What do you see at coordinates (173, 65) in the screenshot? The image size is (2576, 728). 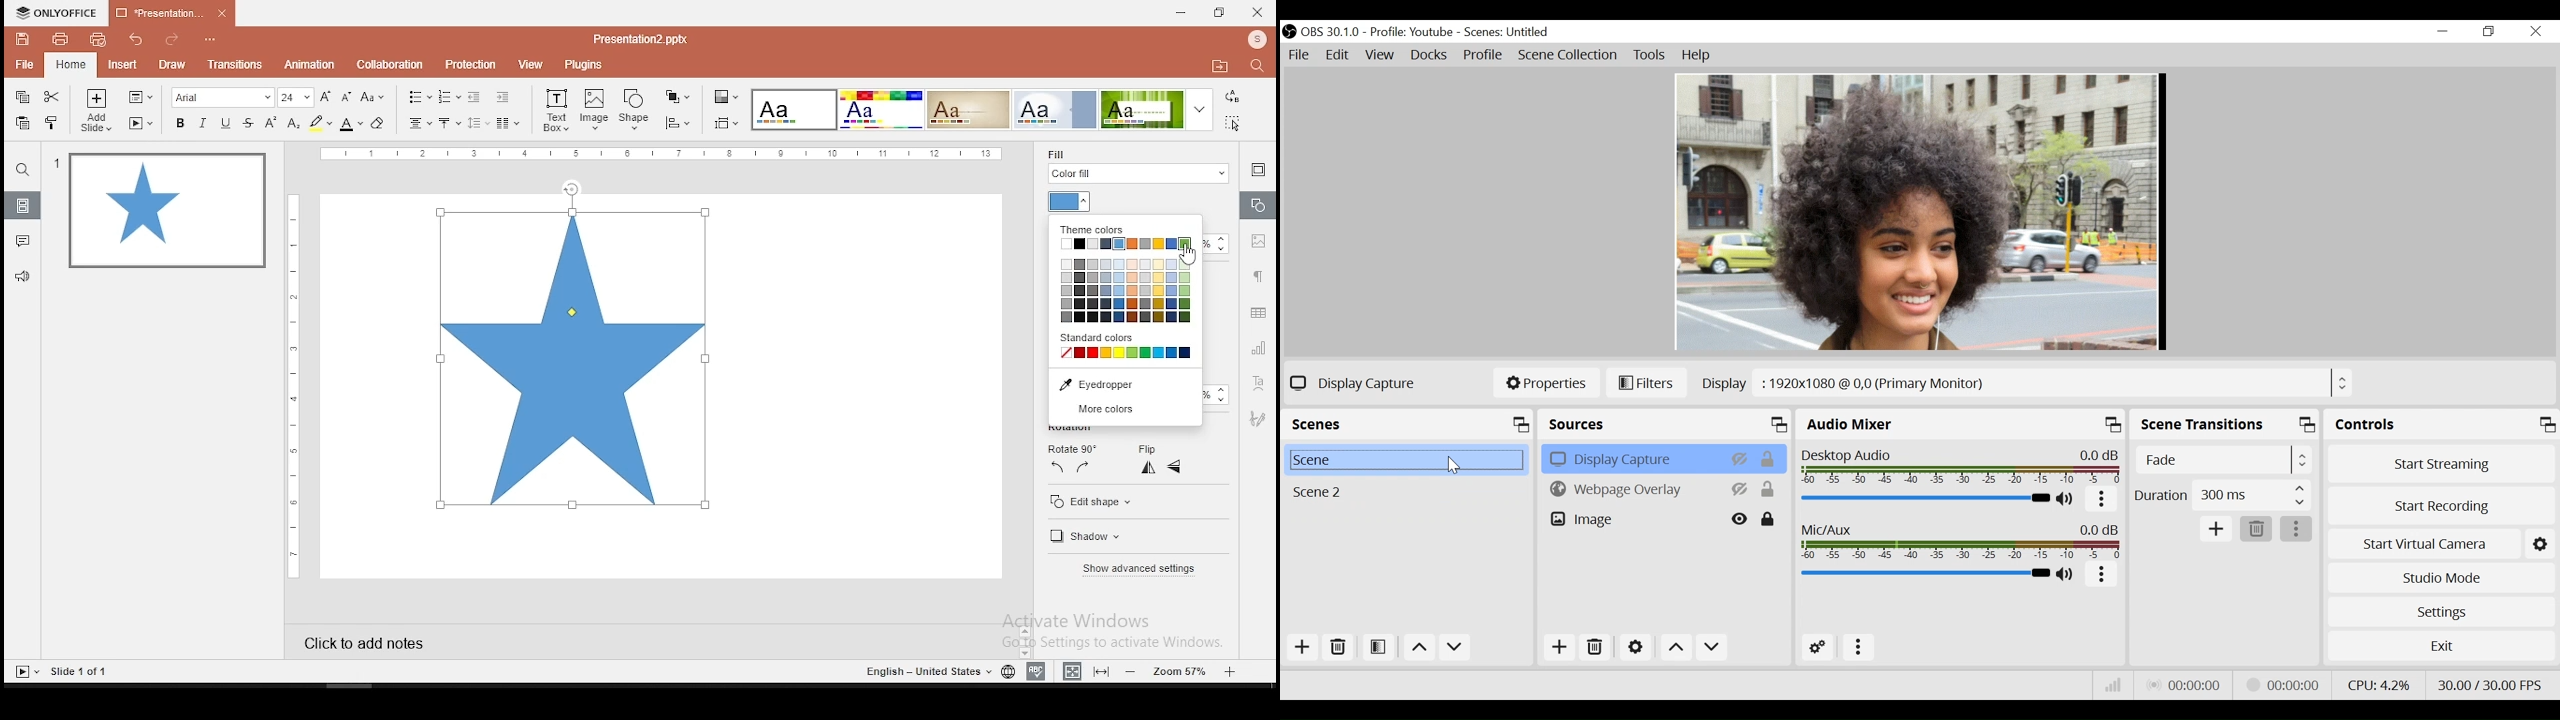 I see `draw` at bounding box center [173, 65].